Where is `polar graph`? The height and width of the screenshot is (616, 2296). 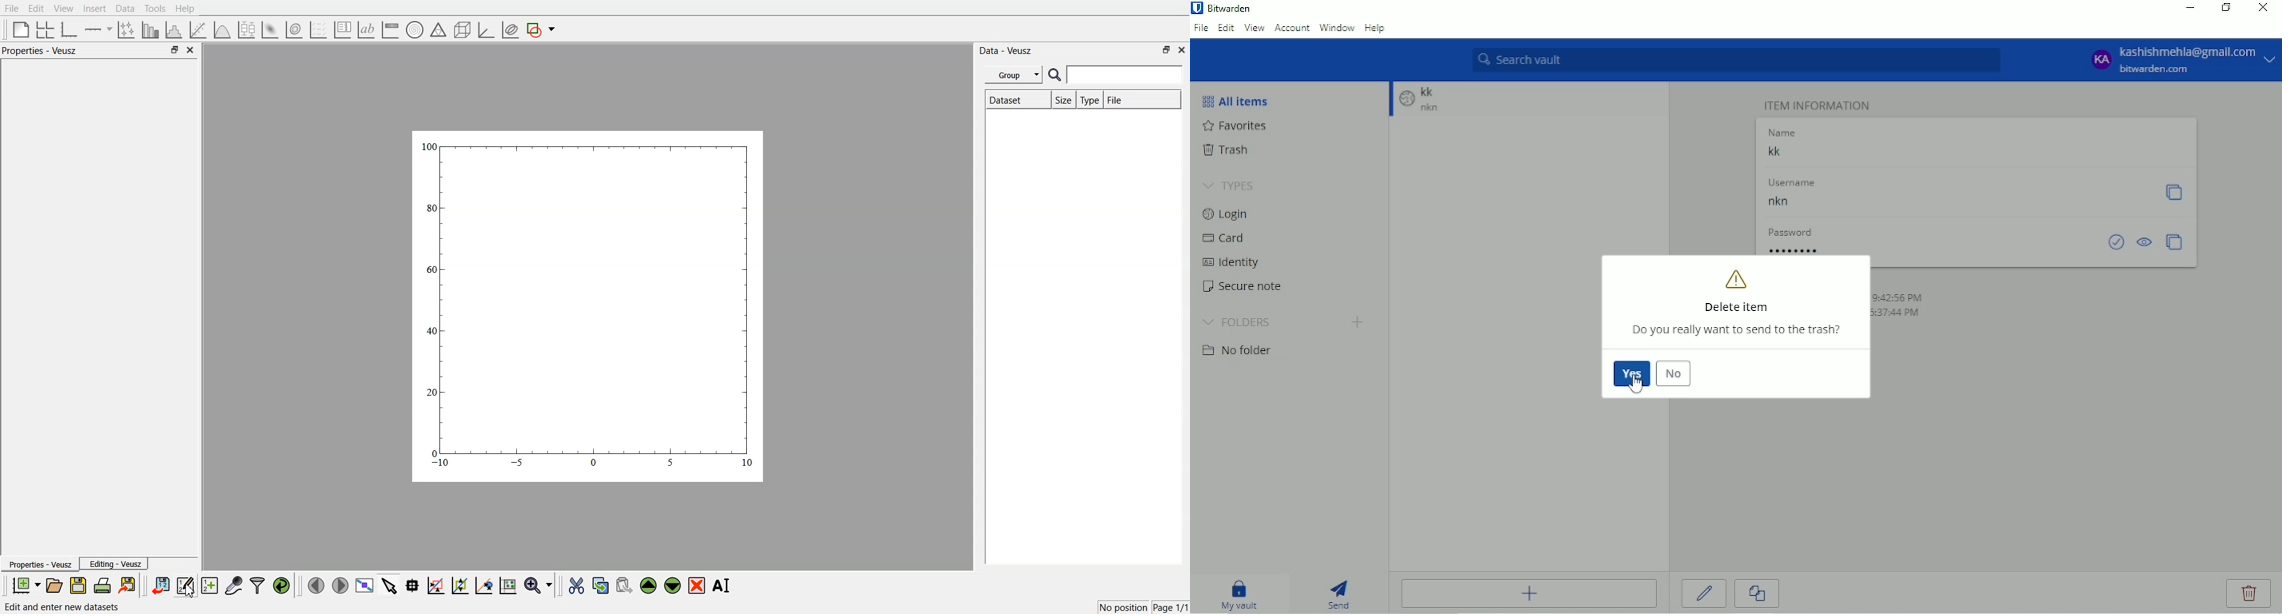
polar graph is located at coordinates (414, 31).